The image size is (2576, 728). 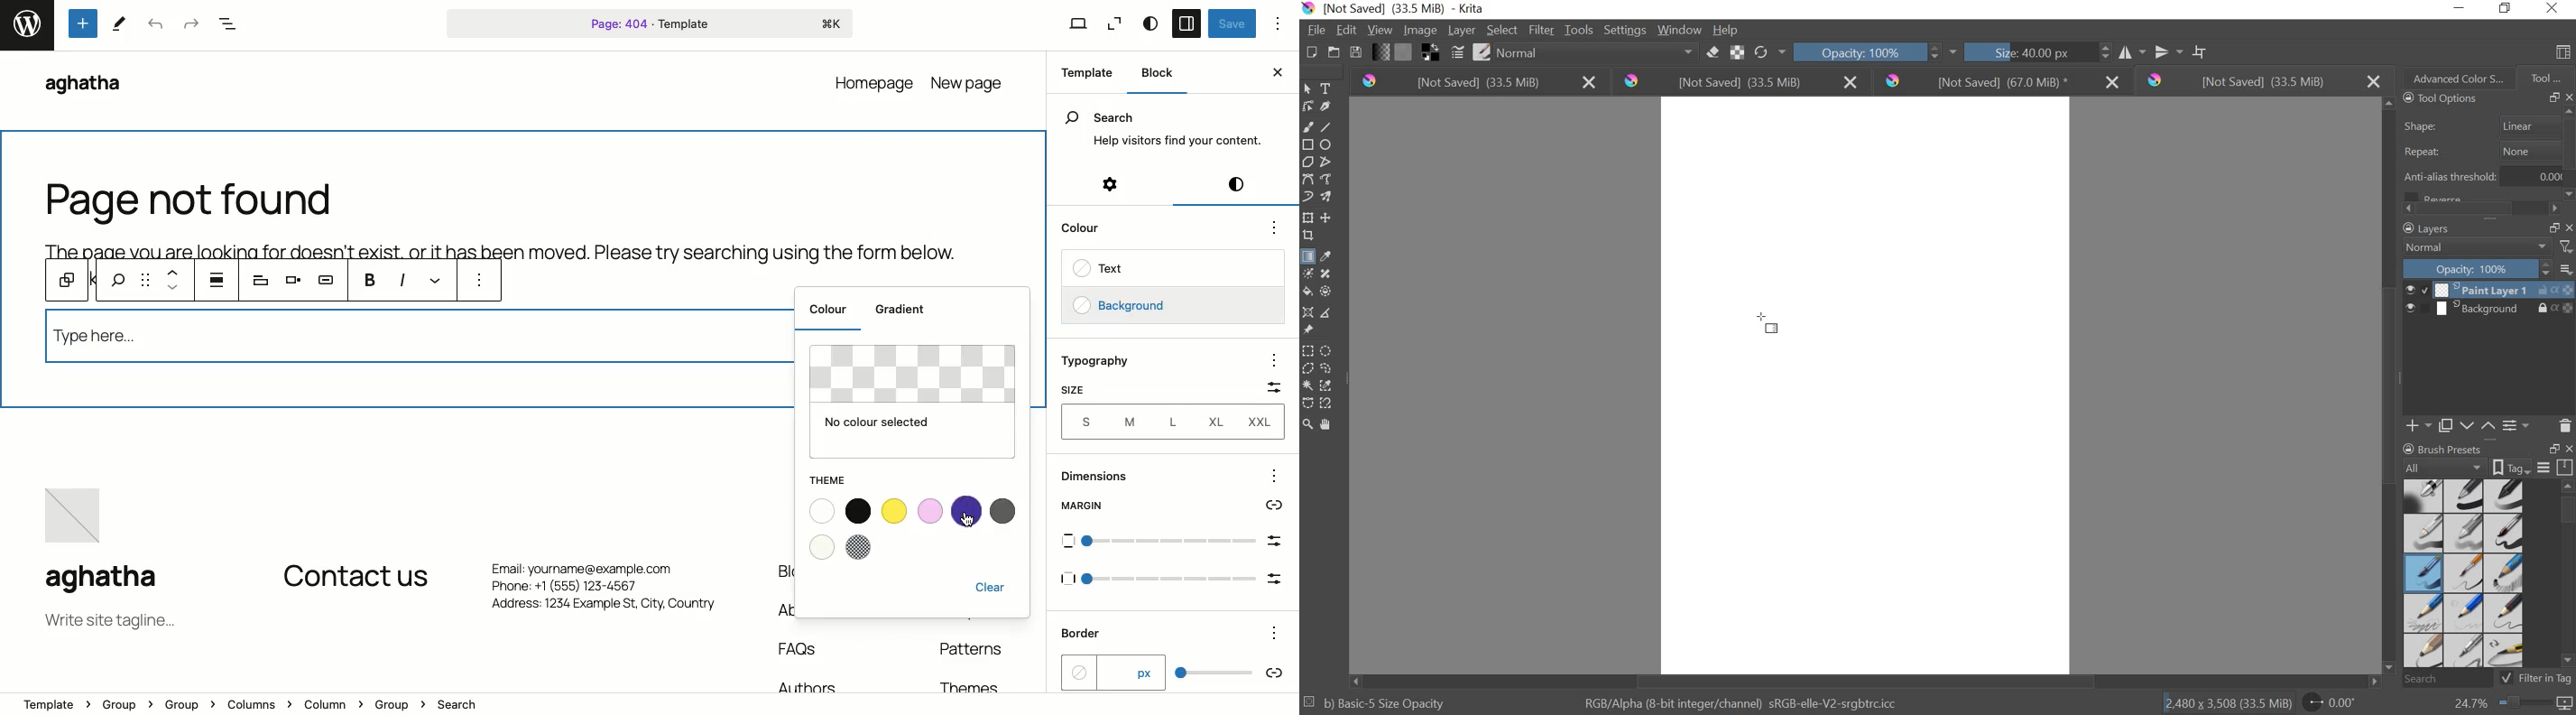 What do you see at coordinates (1771, 324) in the screenshot?
I see `cursor` at bounding box center [1771, 324].